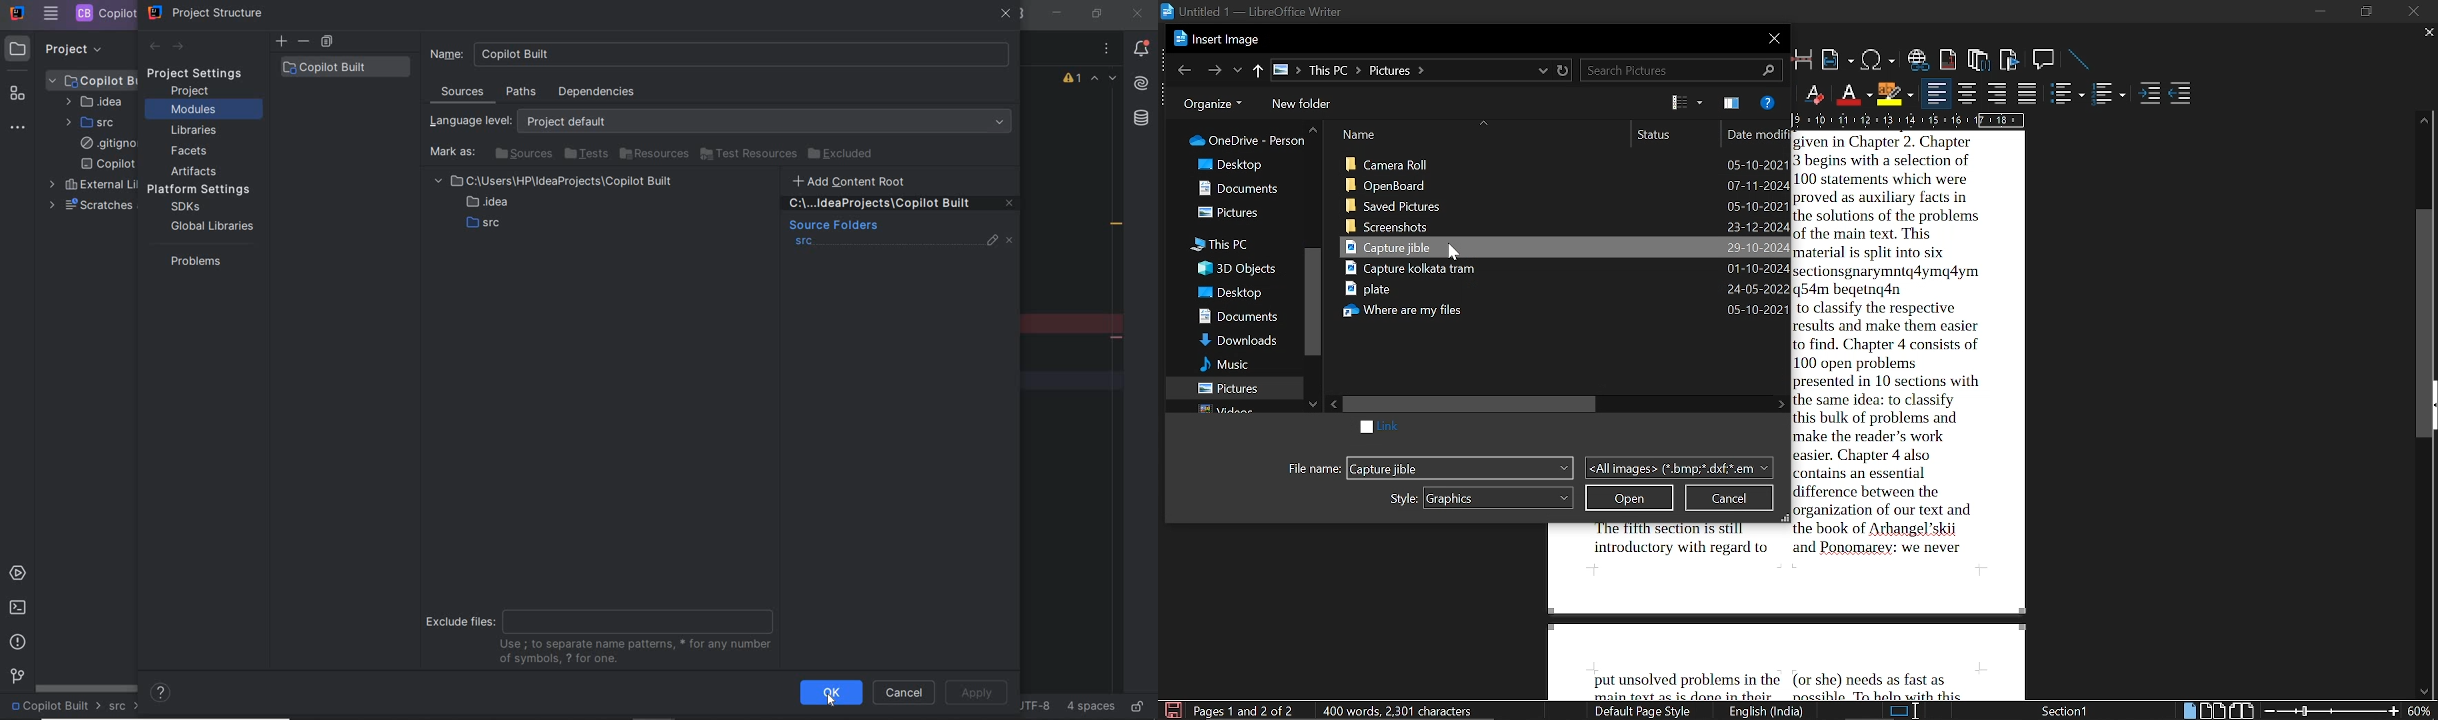  Describe the element at coordinates (1980, 59) in the screenshot. I see `insert endnote` at that location.